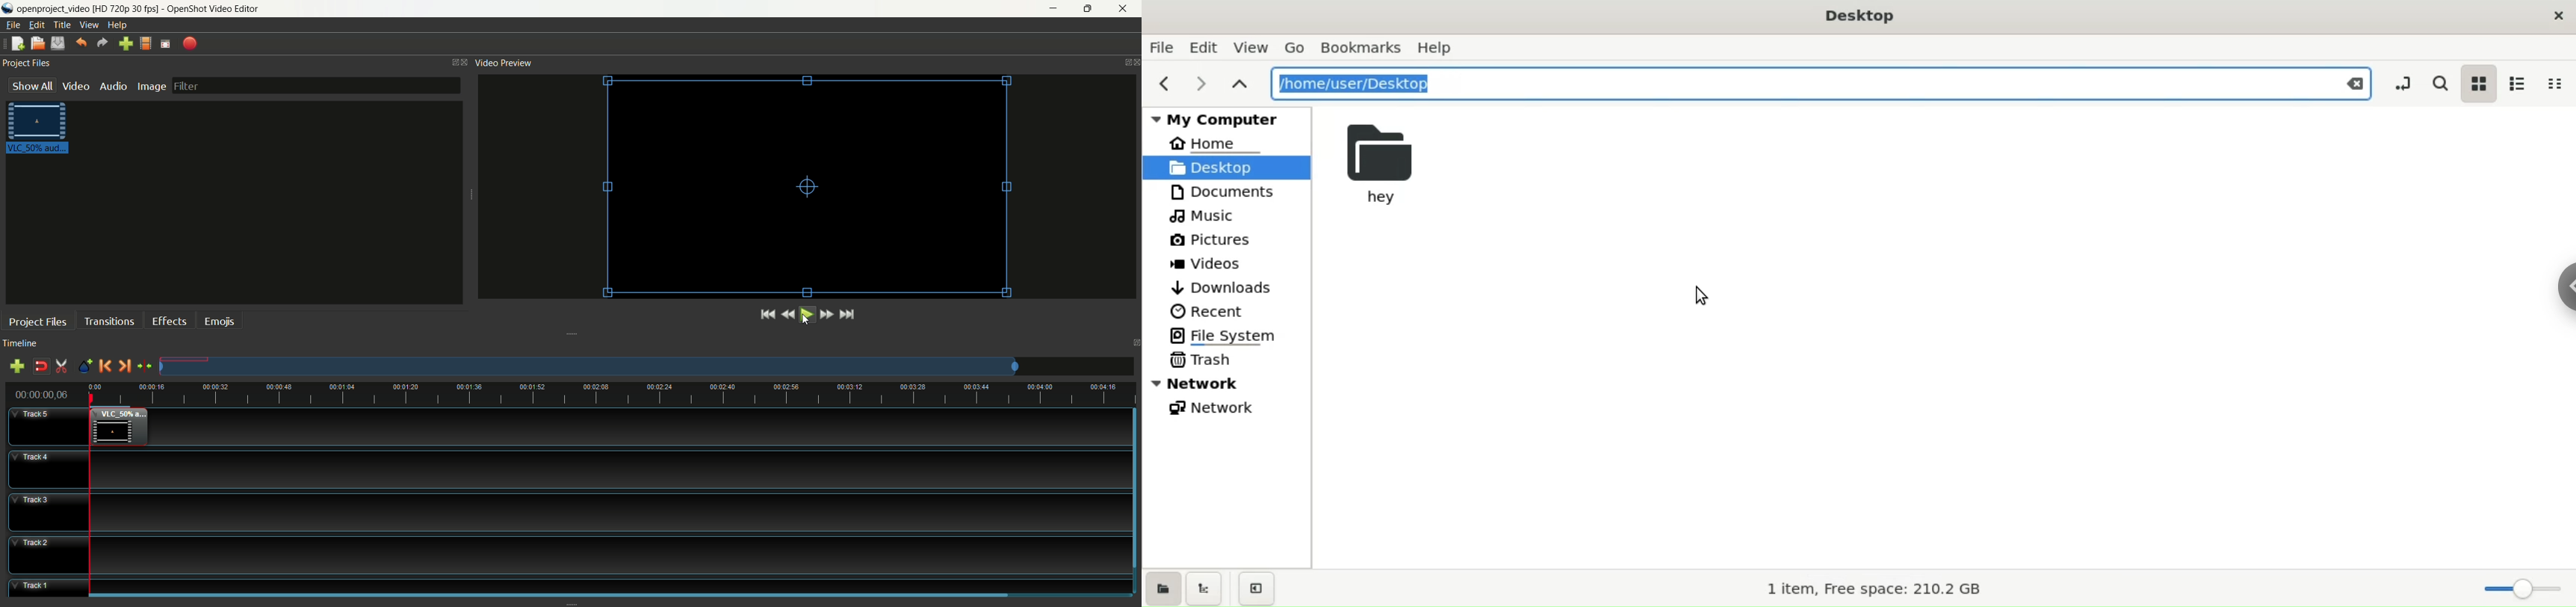  What do you see at coordinates (165, 42) in the screenshot?
I see `fullscreen` at bounding box center [165, 42].